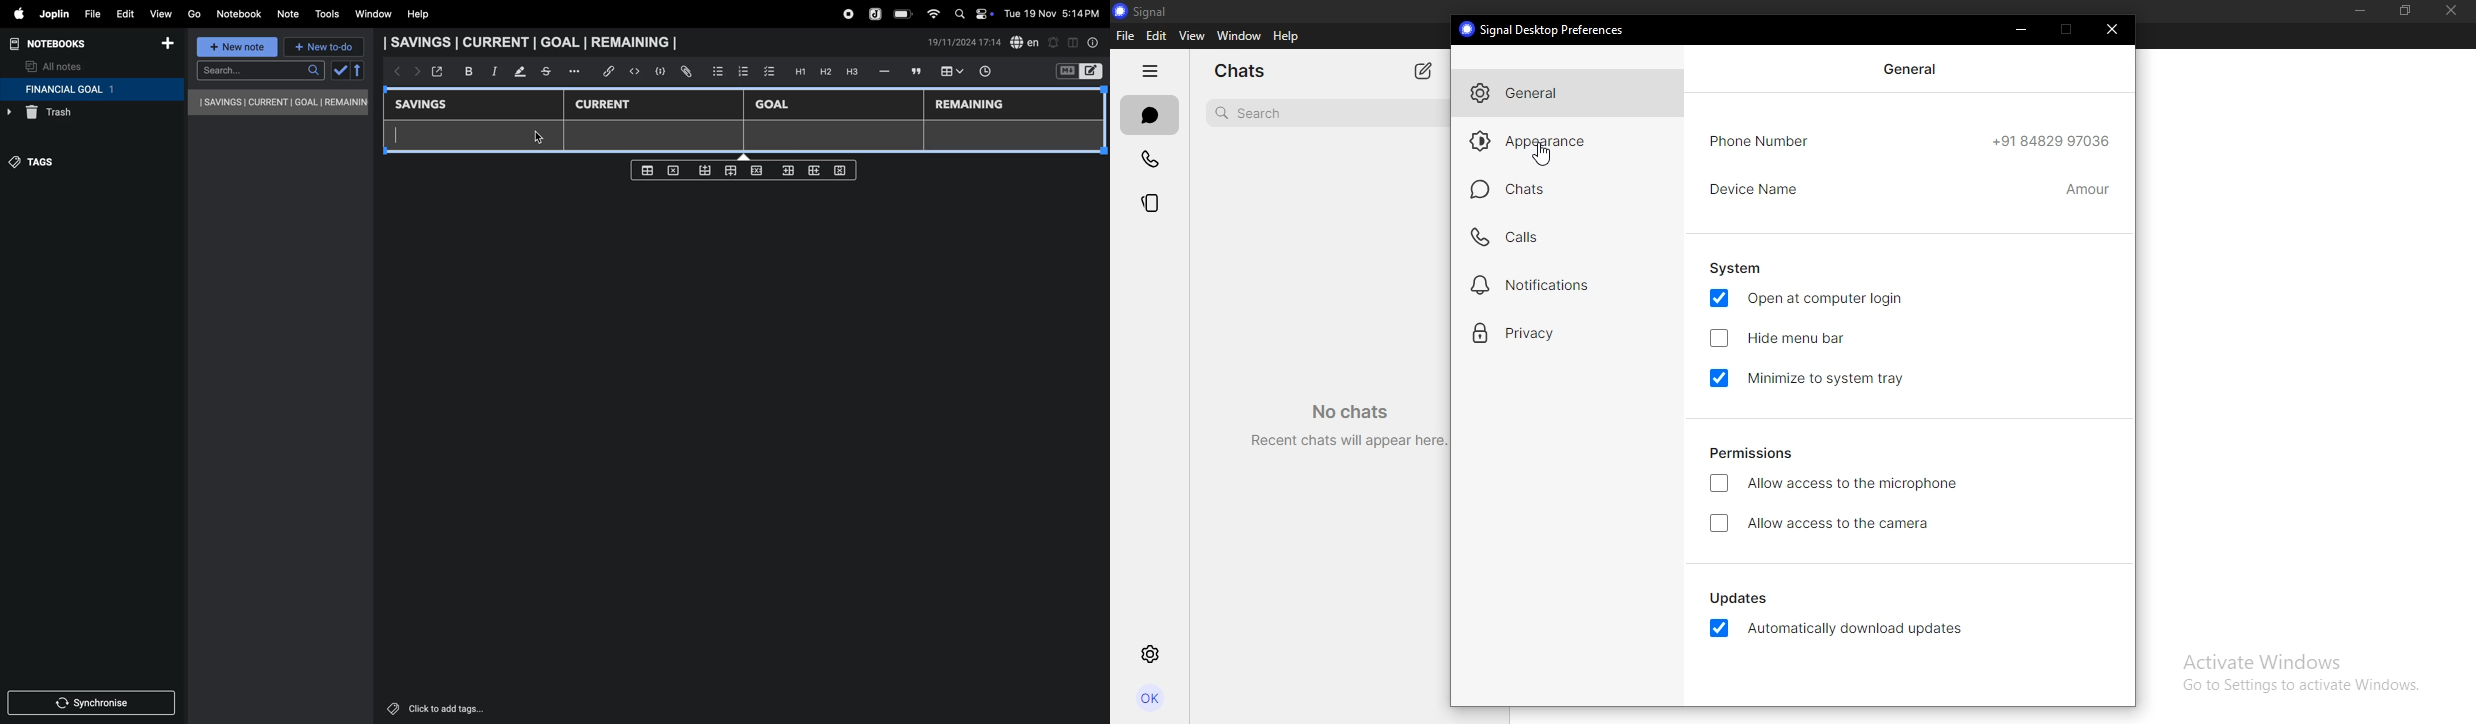  Describe the element at coordinates (755, 172) in the screenshot. I see `close rows` at that location.